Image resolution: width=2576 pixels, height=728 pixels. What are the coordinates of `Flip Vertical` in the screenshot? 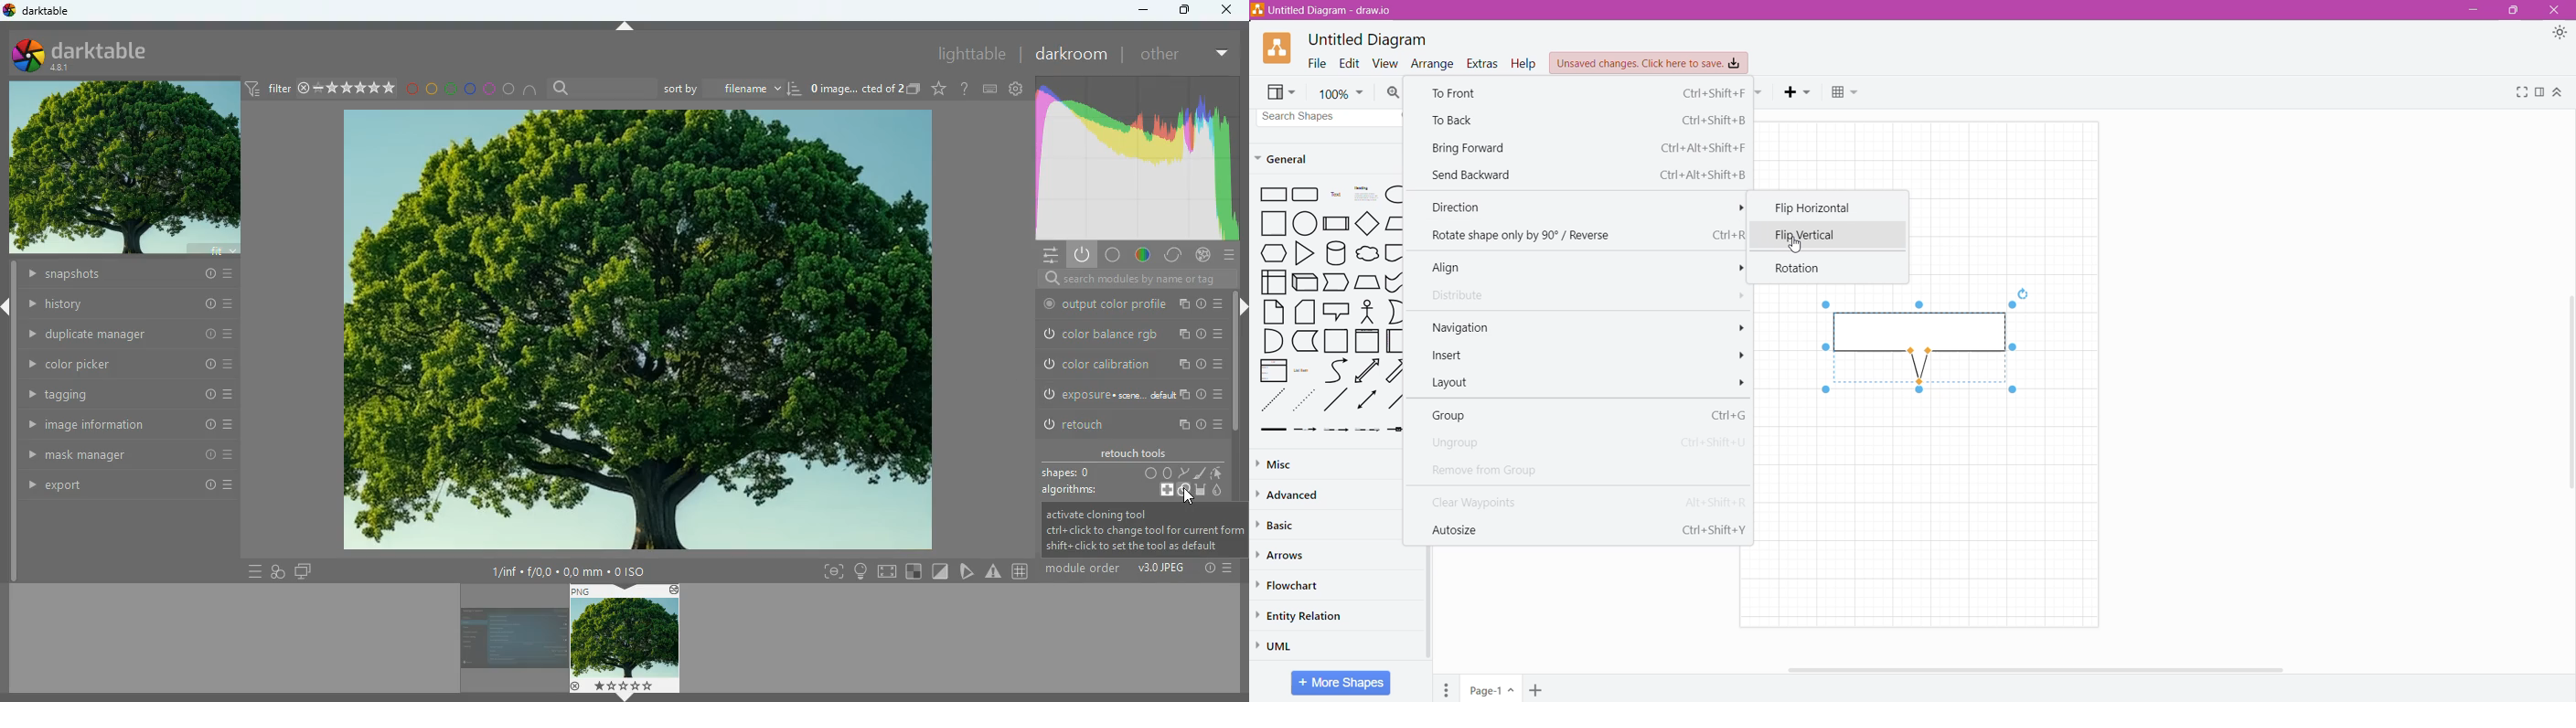 It's located at (1799, 234).